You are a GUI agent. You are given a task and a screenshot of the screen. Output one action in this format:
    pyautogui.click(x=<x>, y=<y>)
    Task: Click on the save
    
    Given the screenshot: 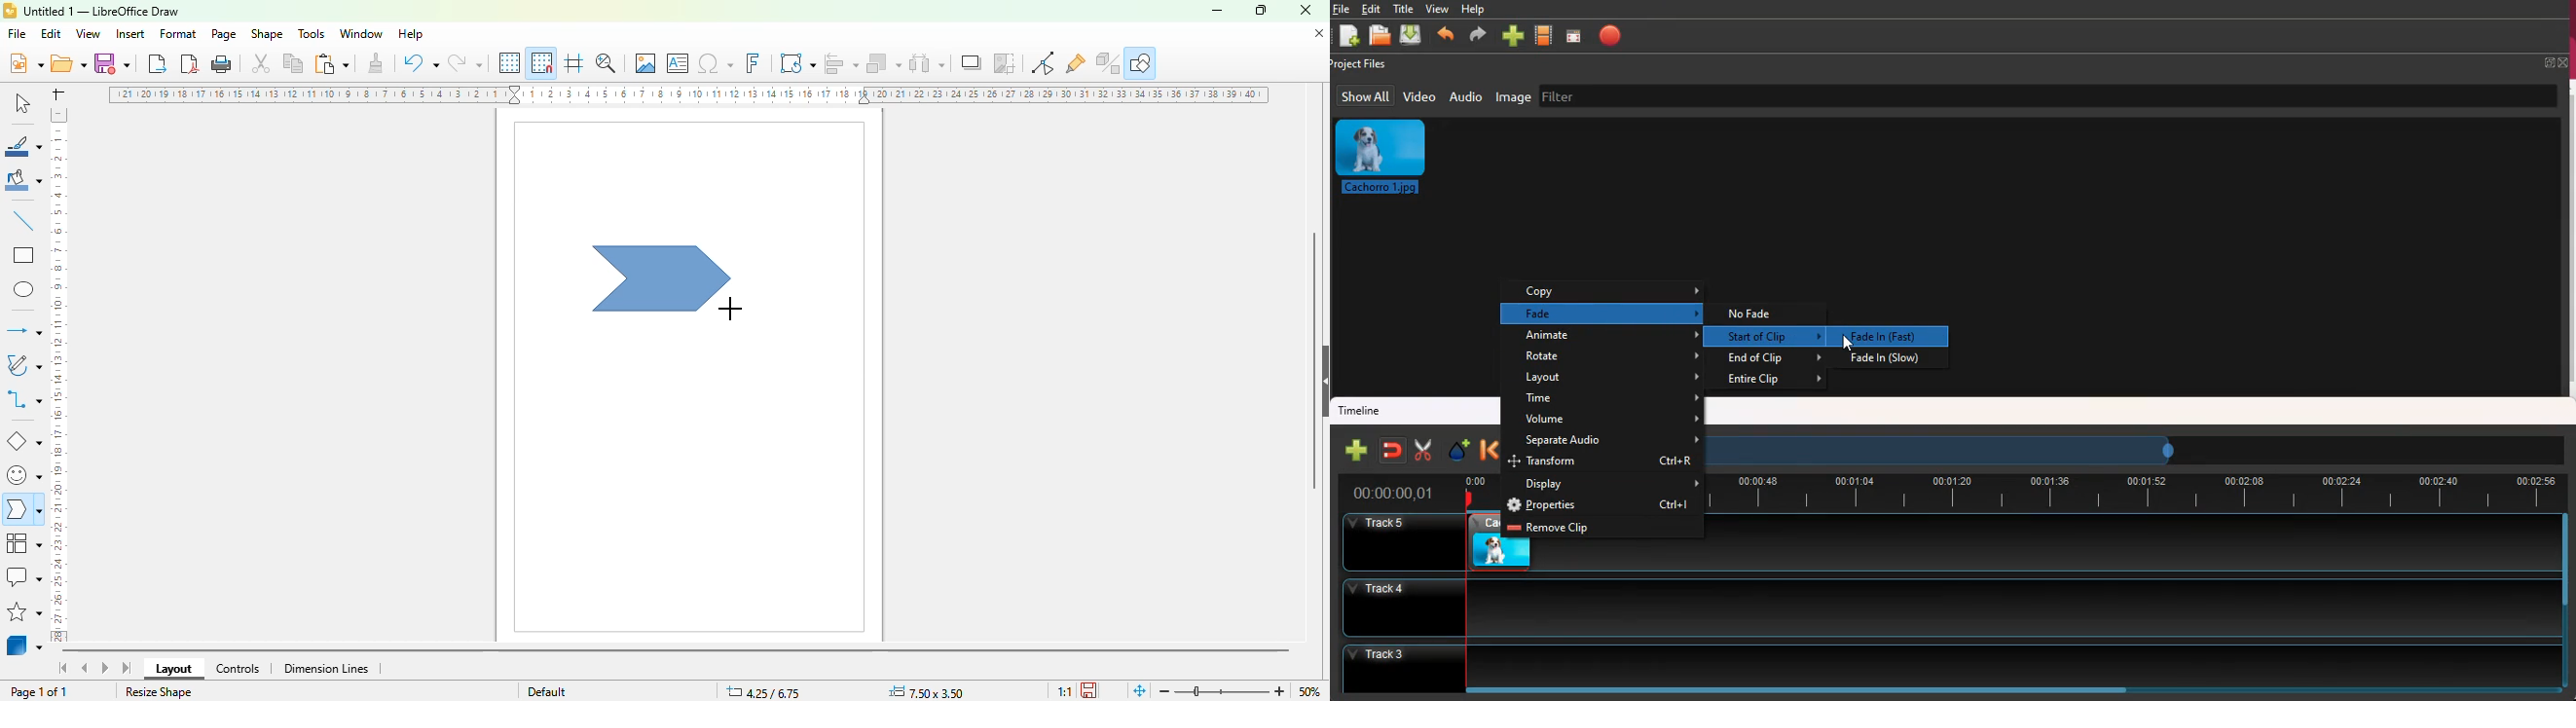 What is the action you would take?
    pyautogui.click(x=112, y=63)
    